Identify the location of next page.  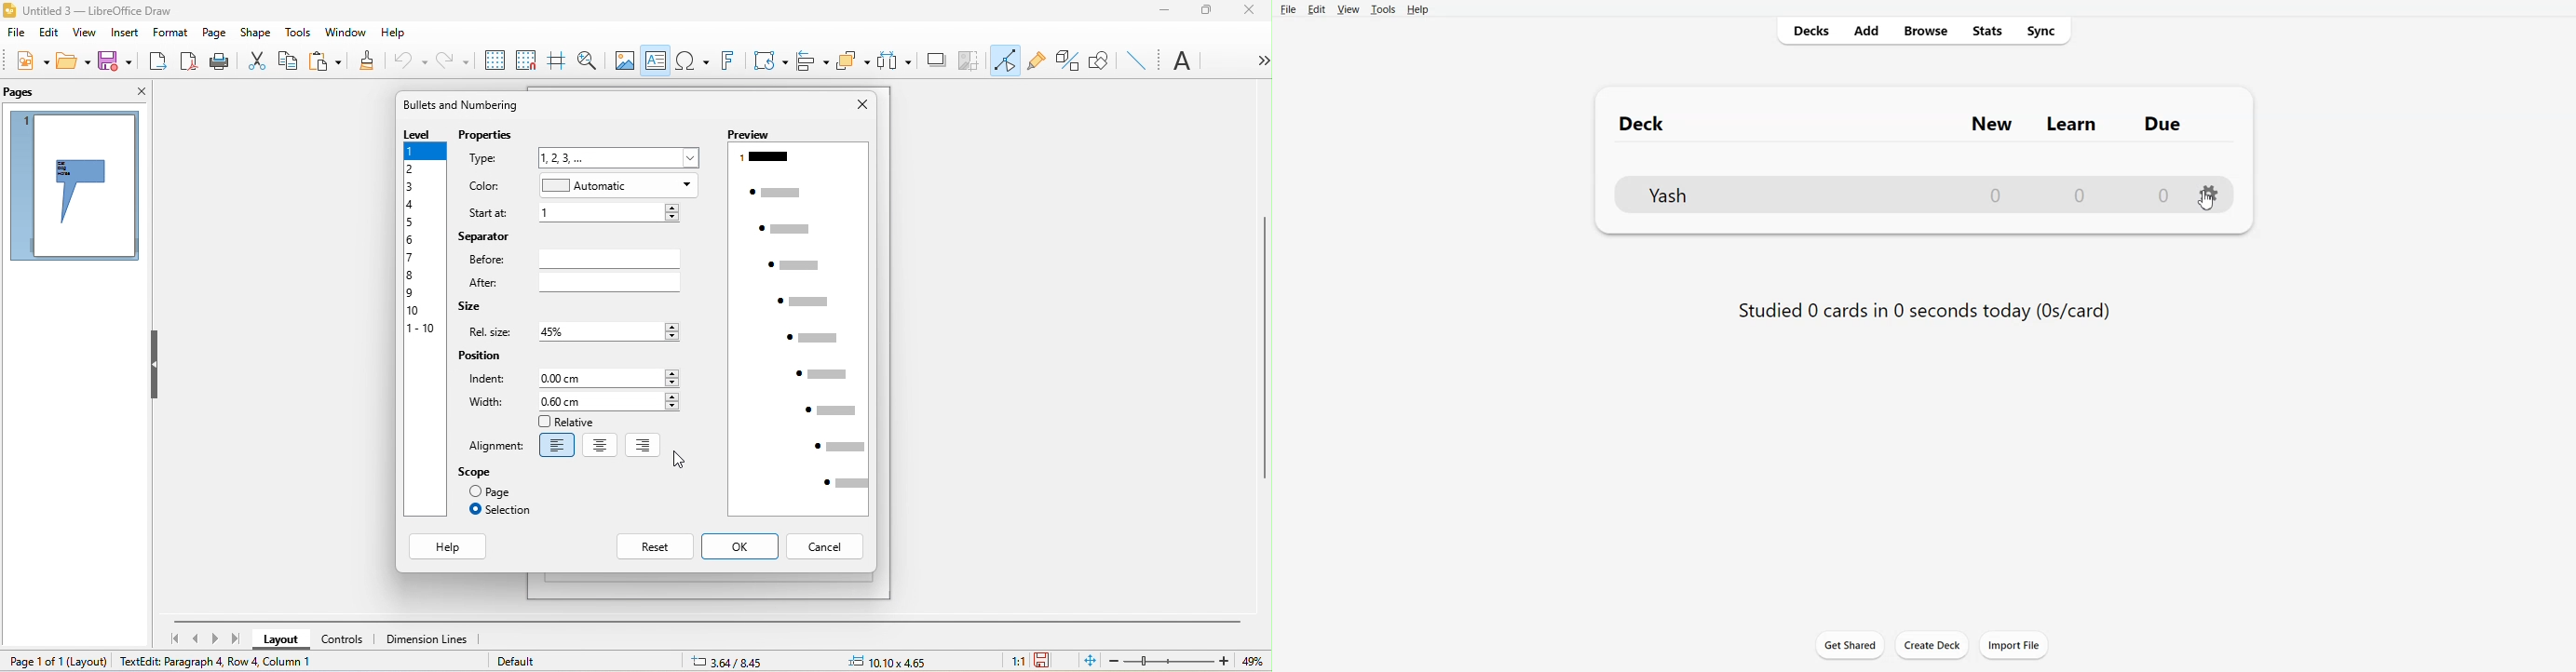
(218, 638).